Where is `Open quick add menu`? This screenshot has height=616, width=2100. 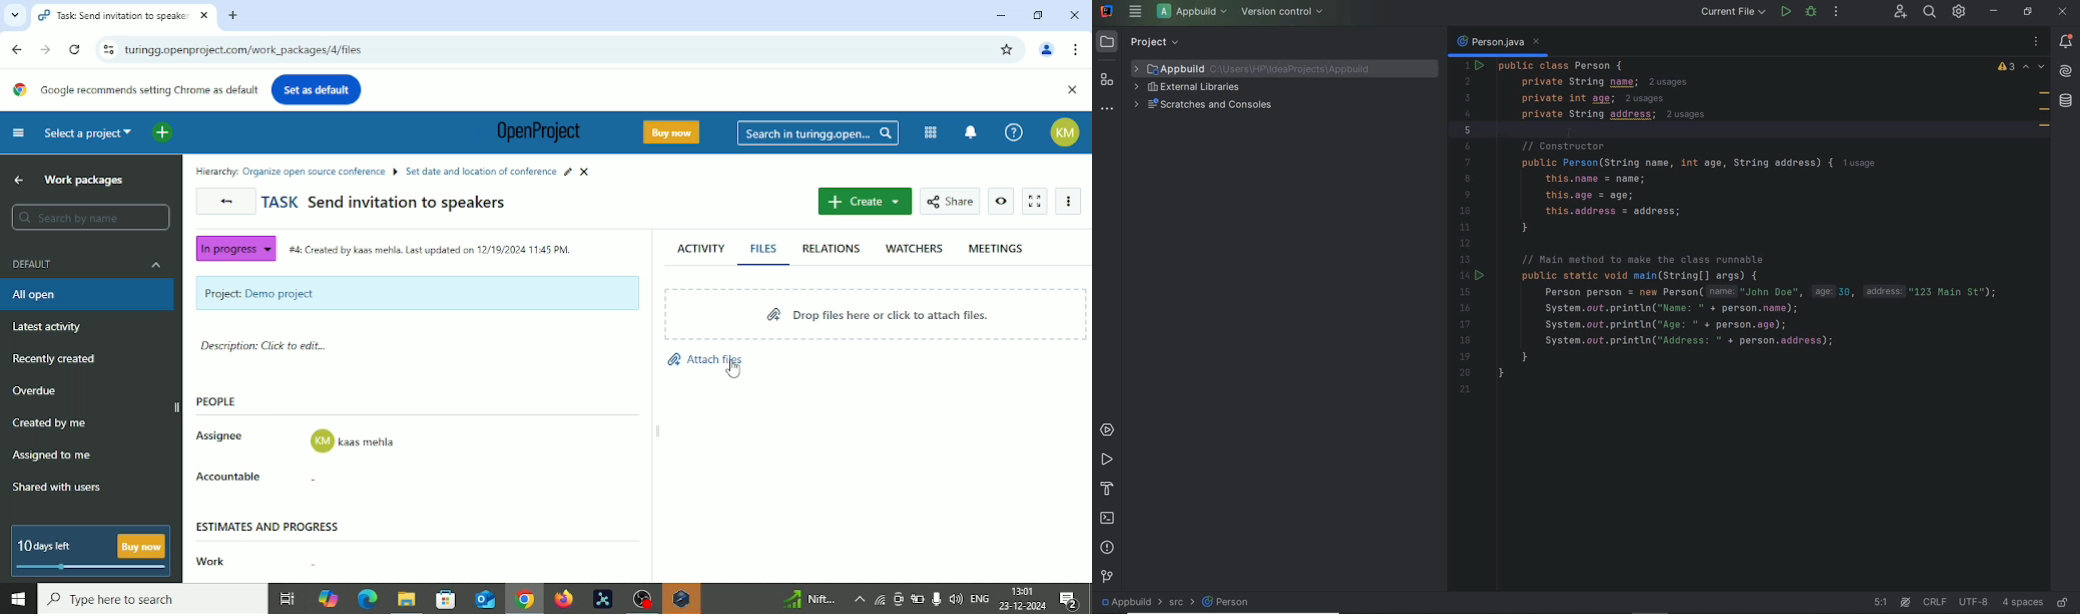
Open quick add menu is located at coordinates (163, 133).